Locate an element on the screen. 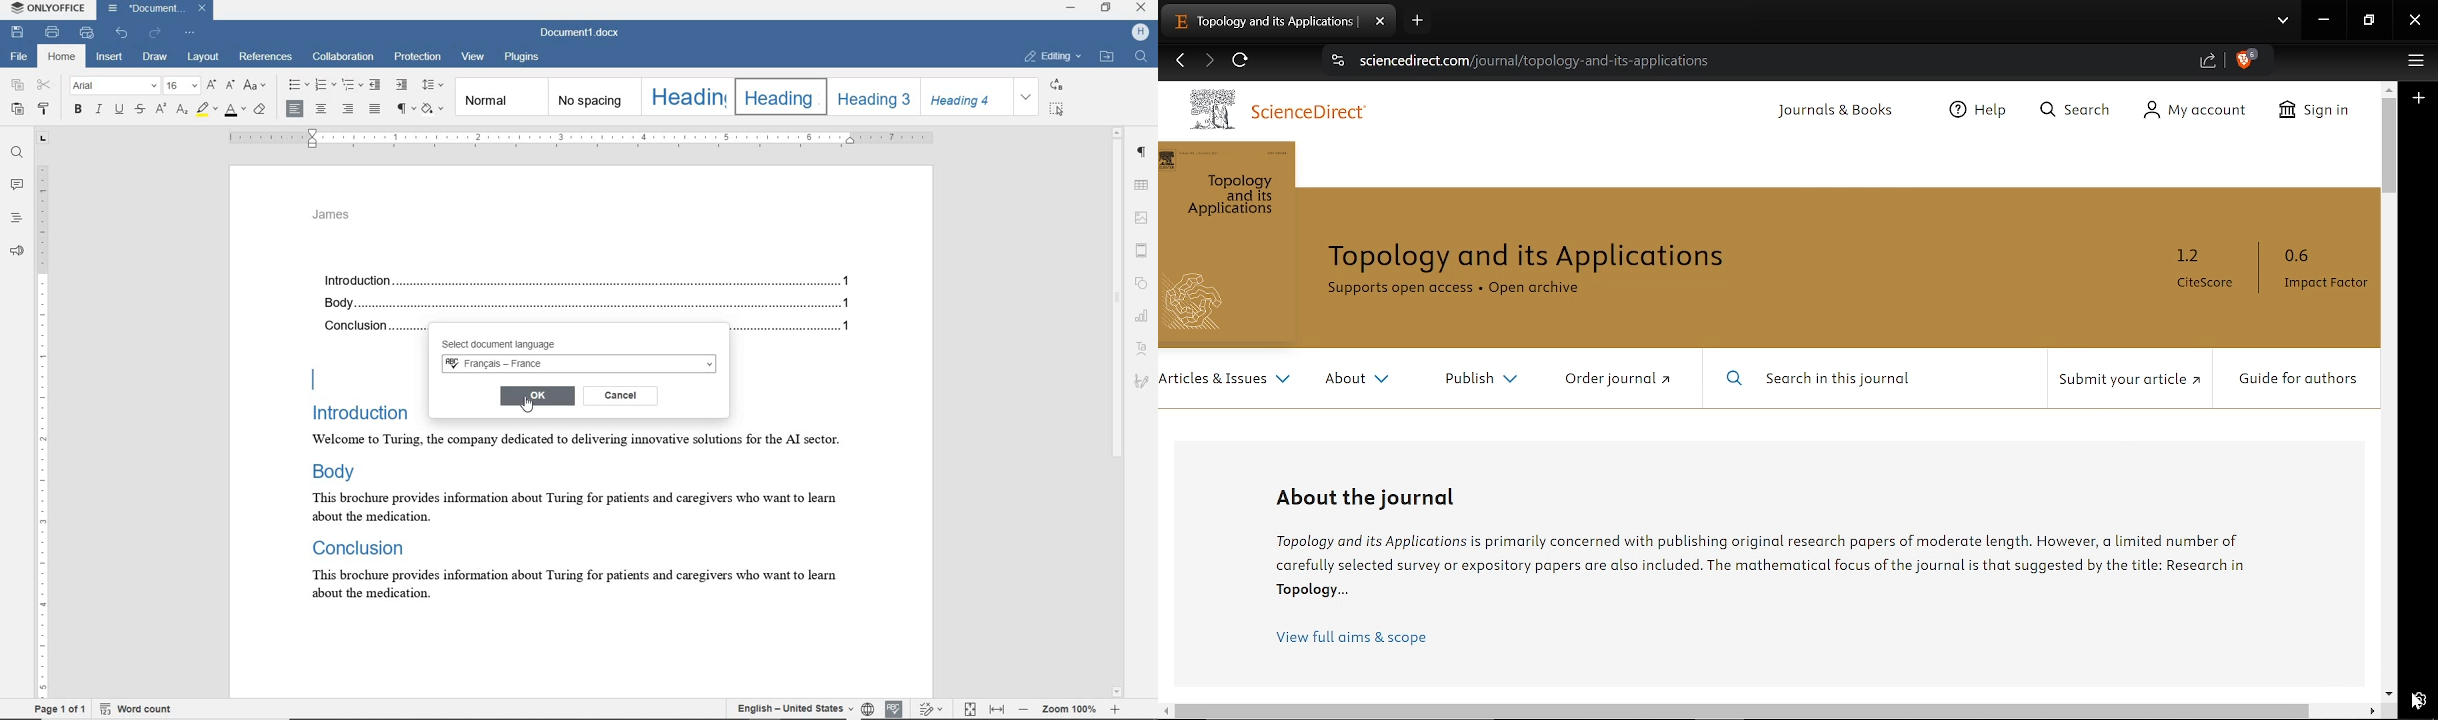 This screenshot has width=2464, height=728. table is located at coordinates (1143, 185).